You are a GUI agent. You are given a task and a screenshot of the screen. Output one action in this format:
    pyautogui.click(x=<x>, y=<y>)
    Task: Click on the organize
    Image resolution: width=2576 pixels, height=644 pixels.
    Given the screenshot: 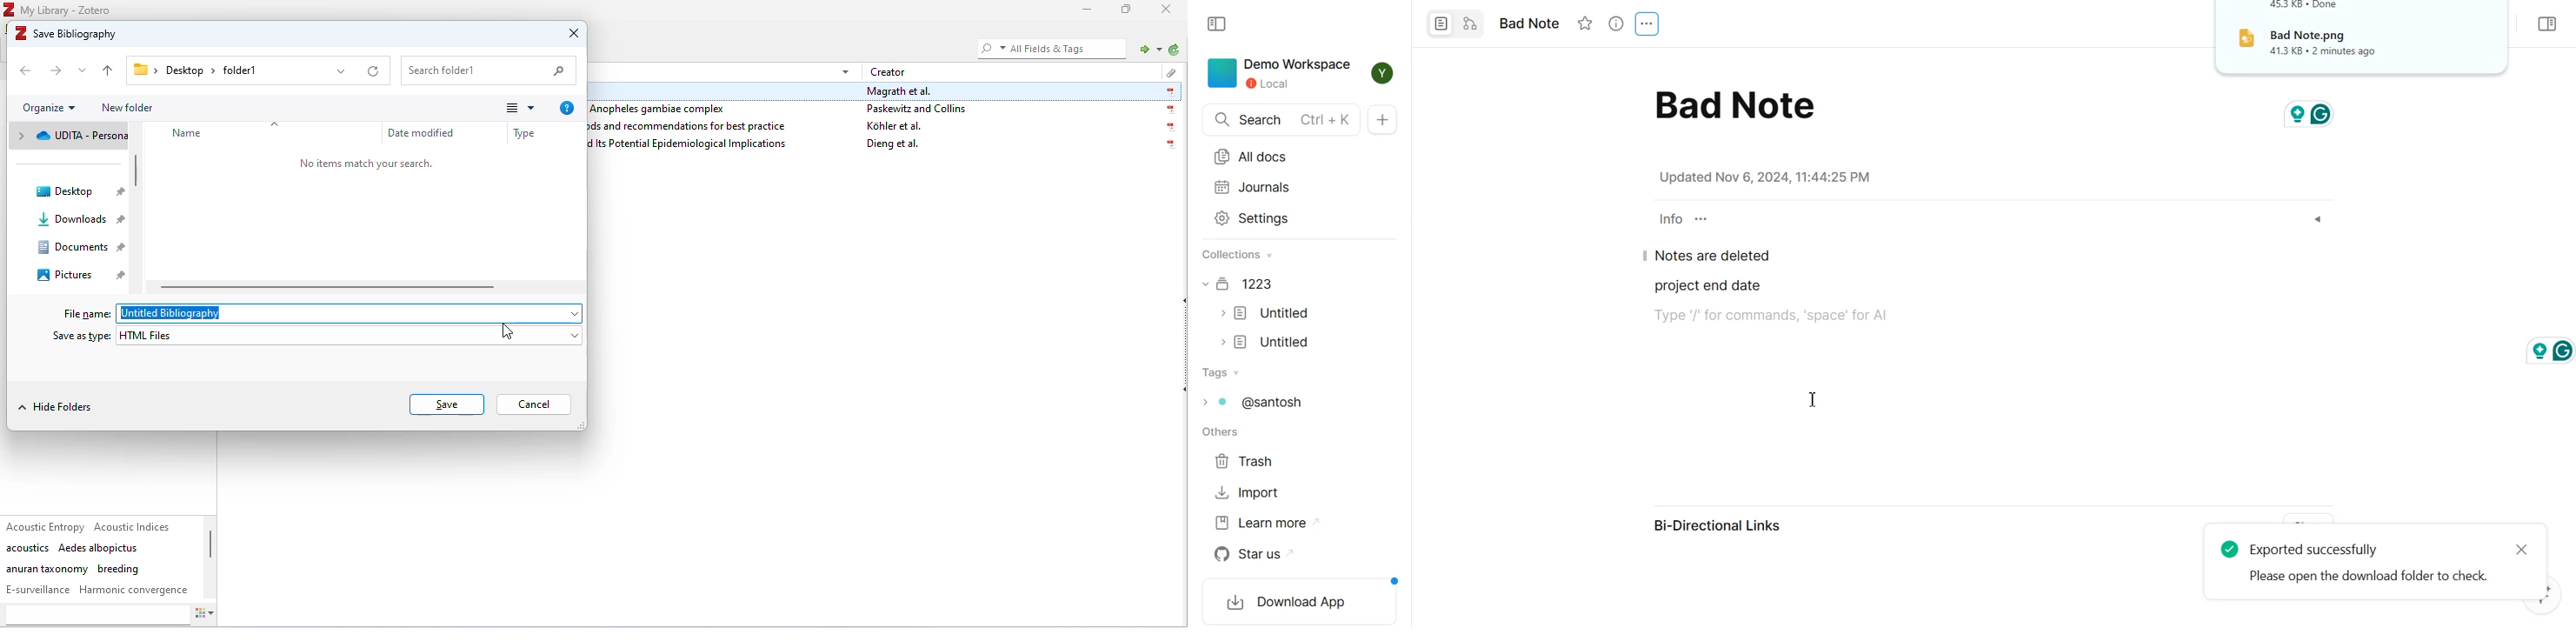 What is the action you would take?
    pyautogui.click(x=50, y=107)
    